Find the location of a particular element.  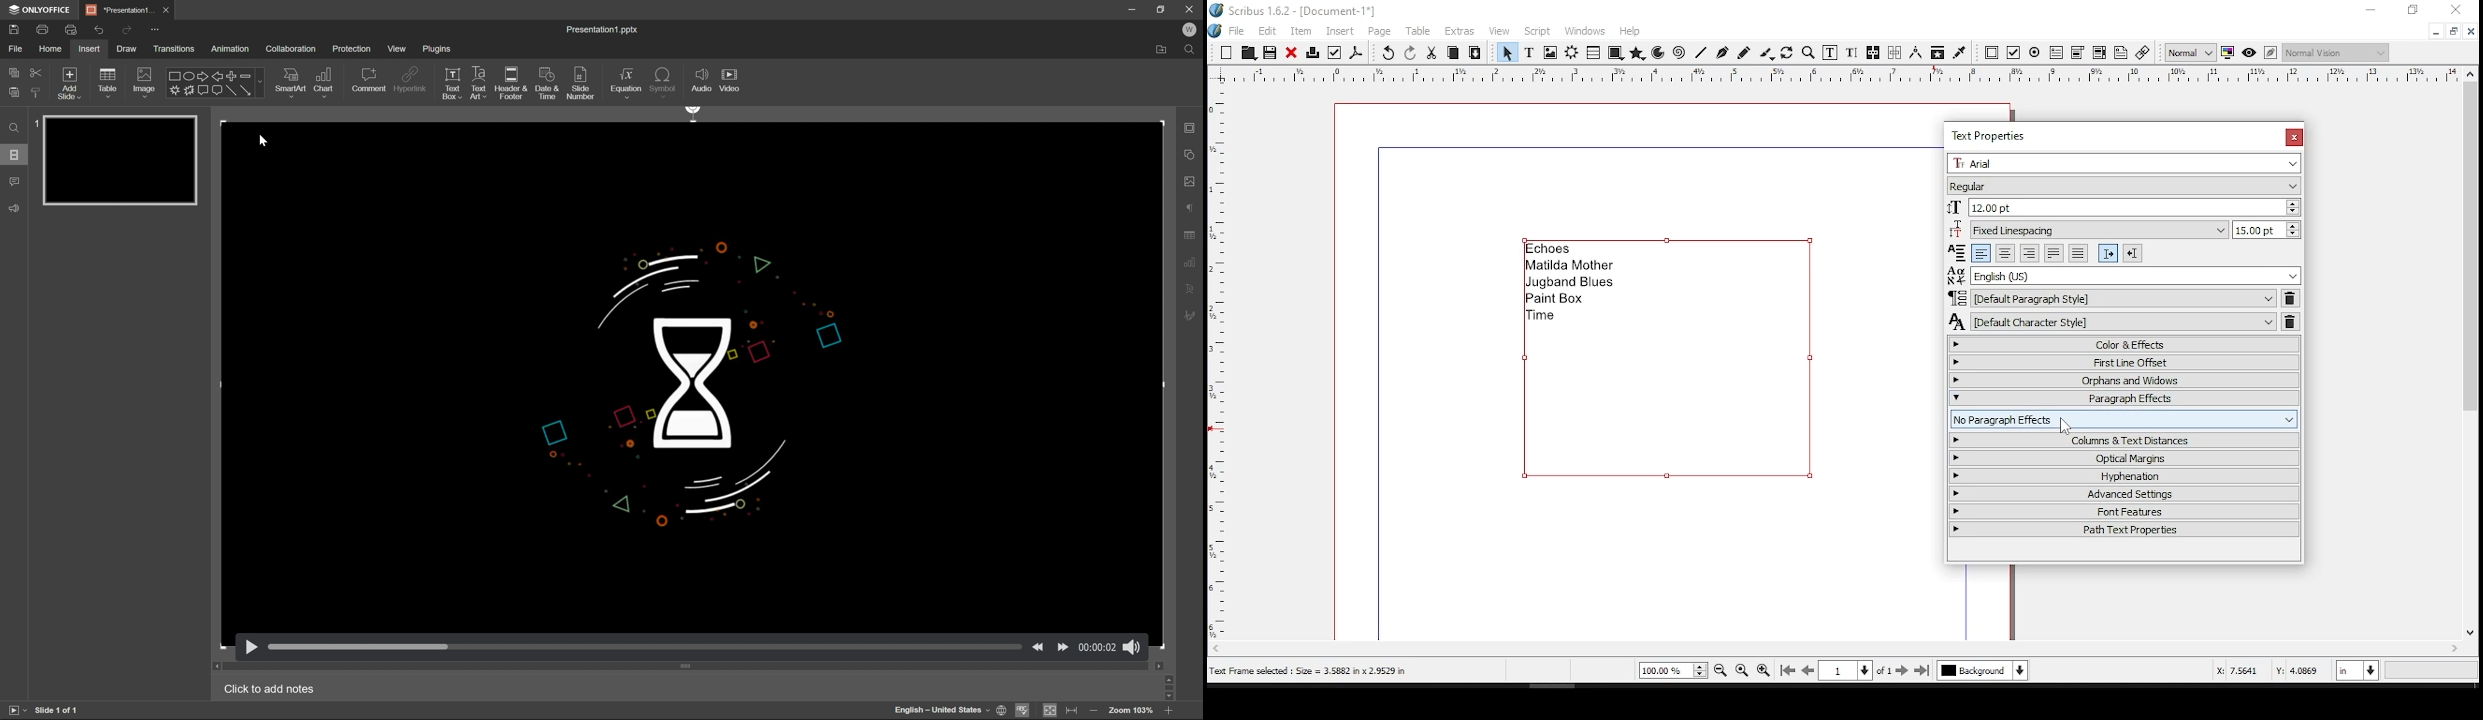

view is located at coordinates (1499, 32).